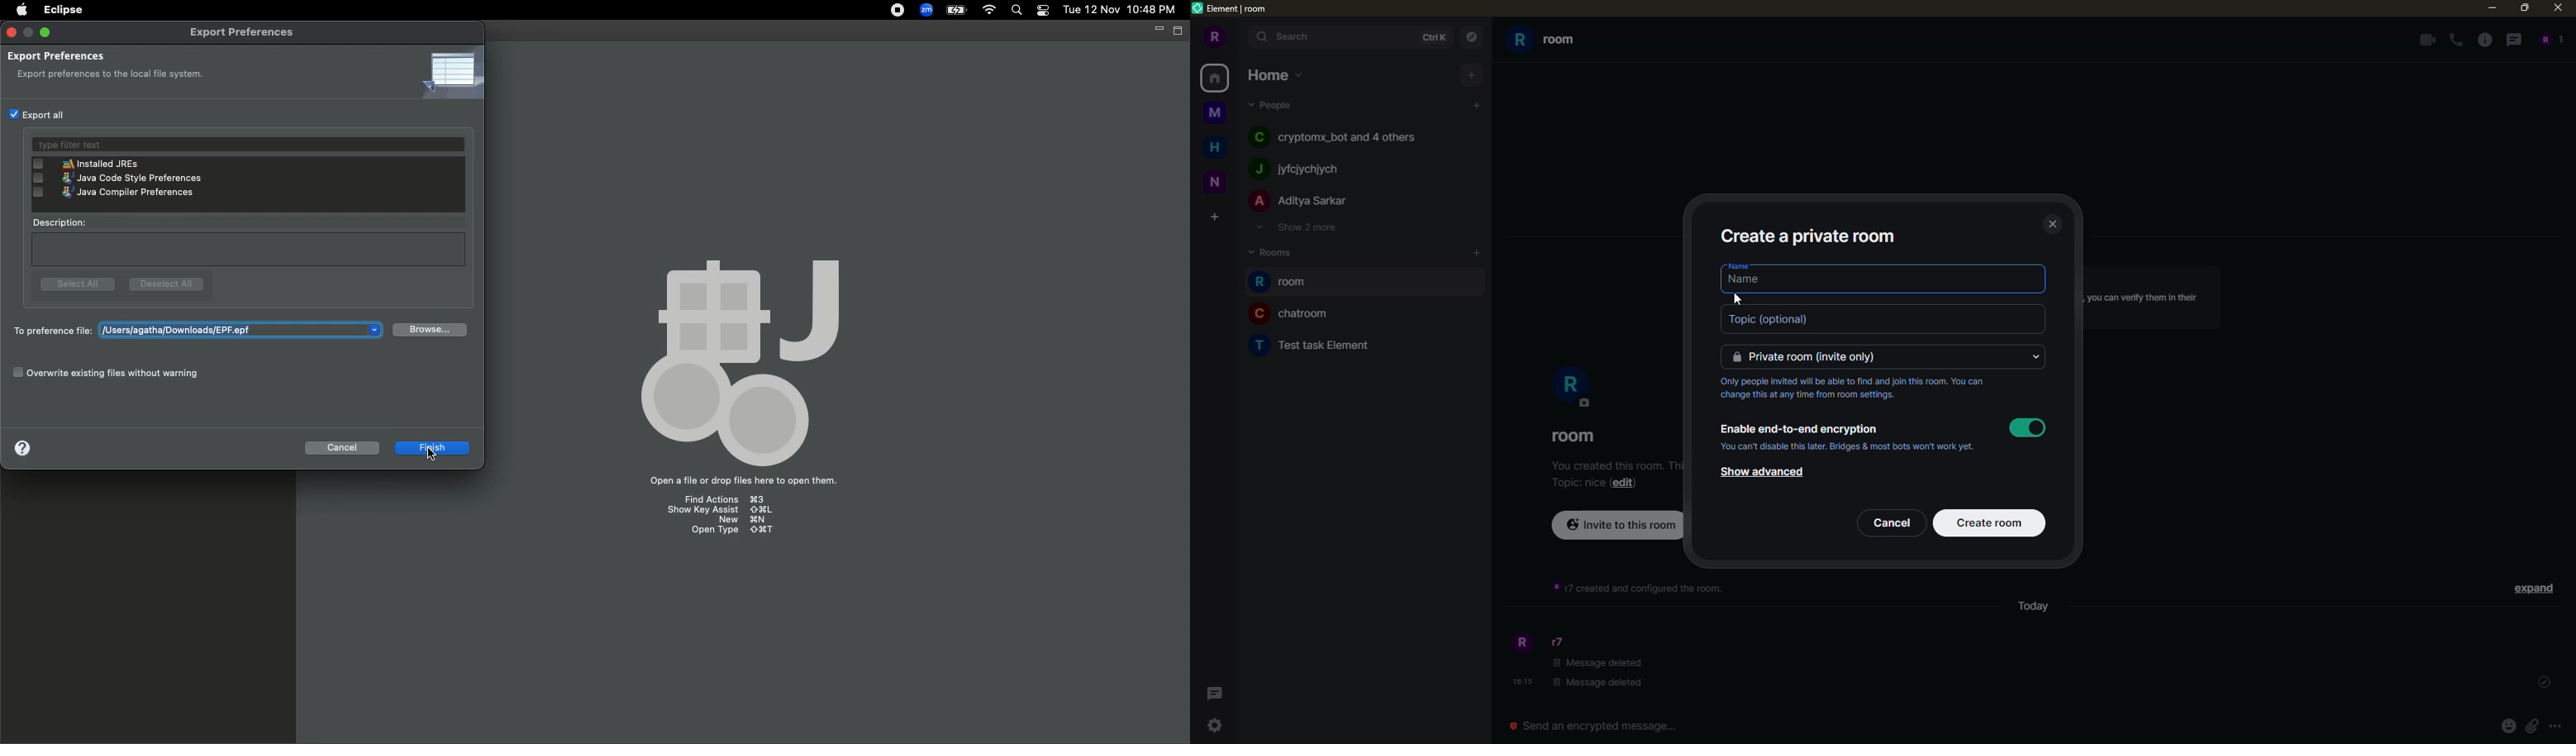 The width and height of the screenshot is (2576, 756). Describe the element at coordinates (1217, 36) in the screenshot. I see `profile` at that location.